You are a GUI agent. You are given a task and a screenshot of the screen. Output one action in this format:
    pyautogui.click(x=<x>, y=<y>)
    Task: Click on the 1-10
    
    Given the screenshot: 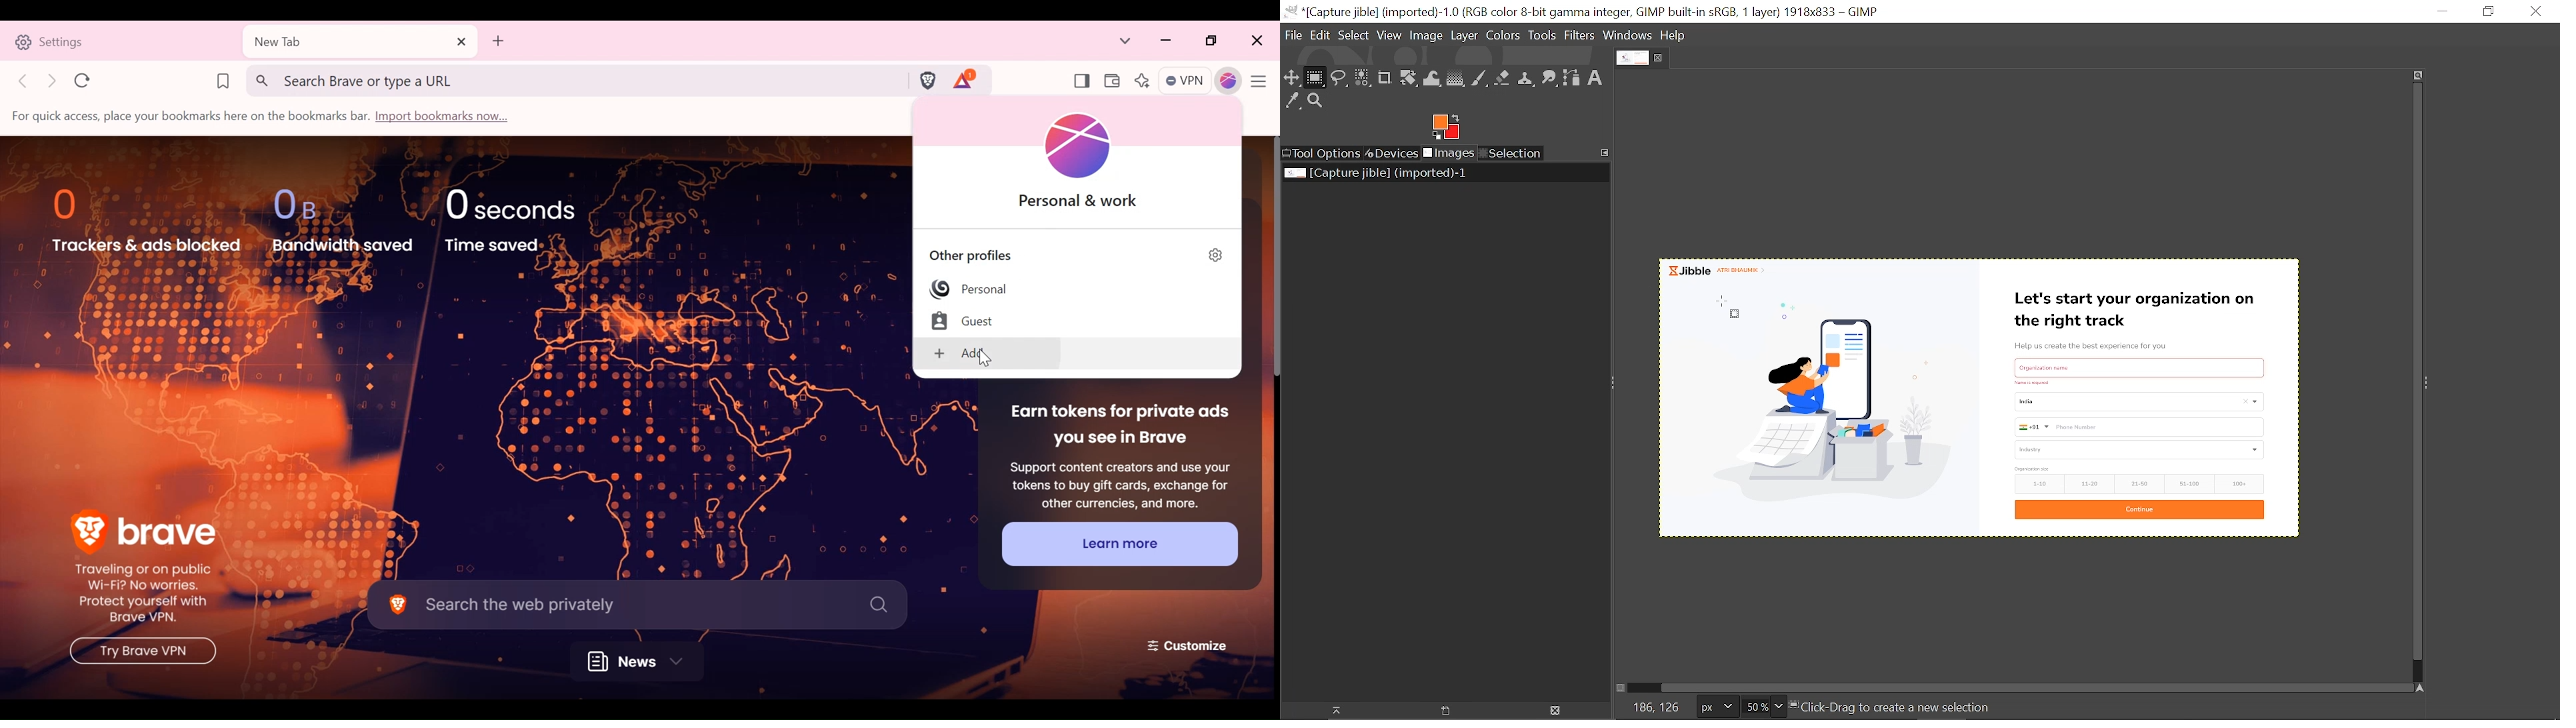 What is the action you would take?
    pyautogui.click(x=2036, y=484)
    